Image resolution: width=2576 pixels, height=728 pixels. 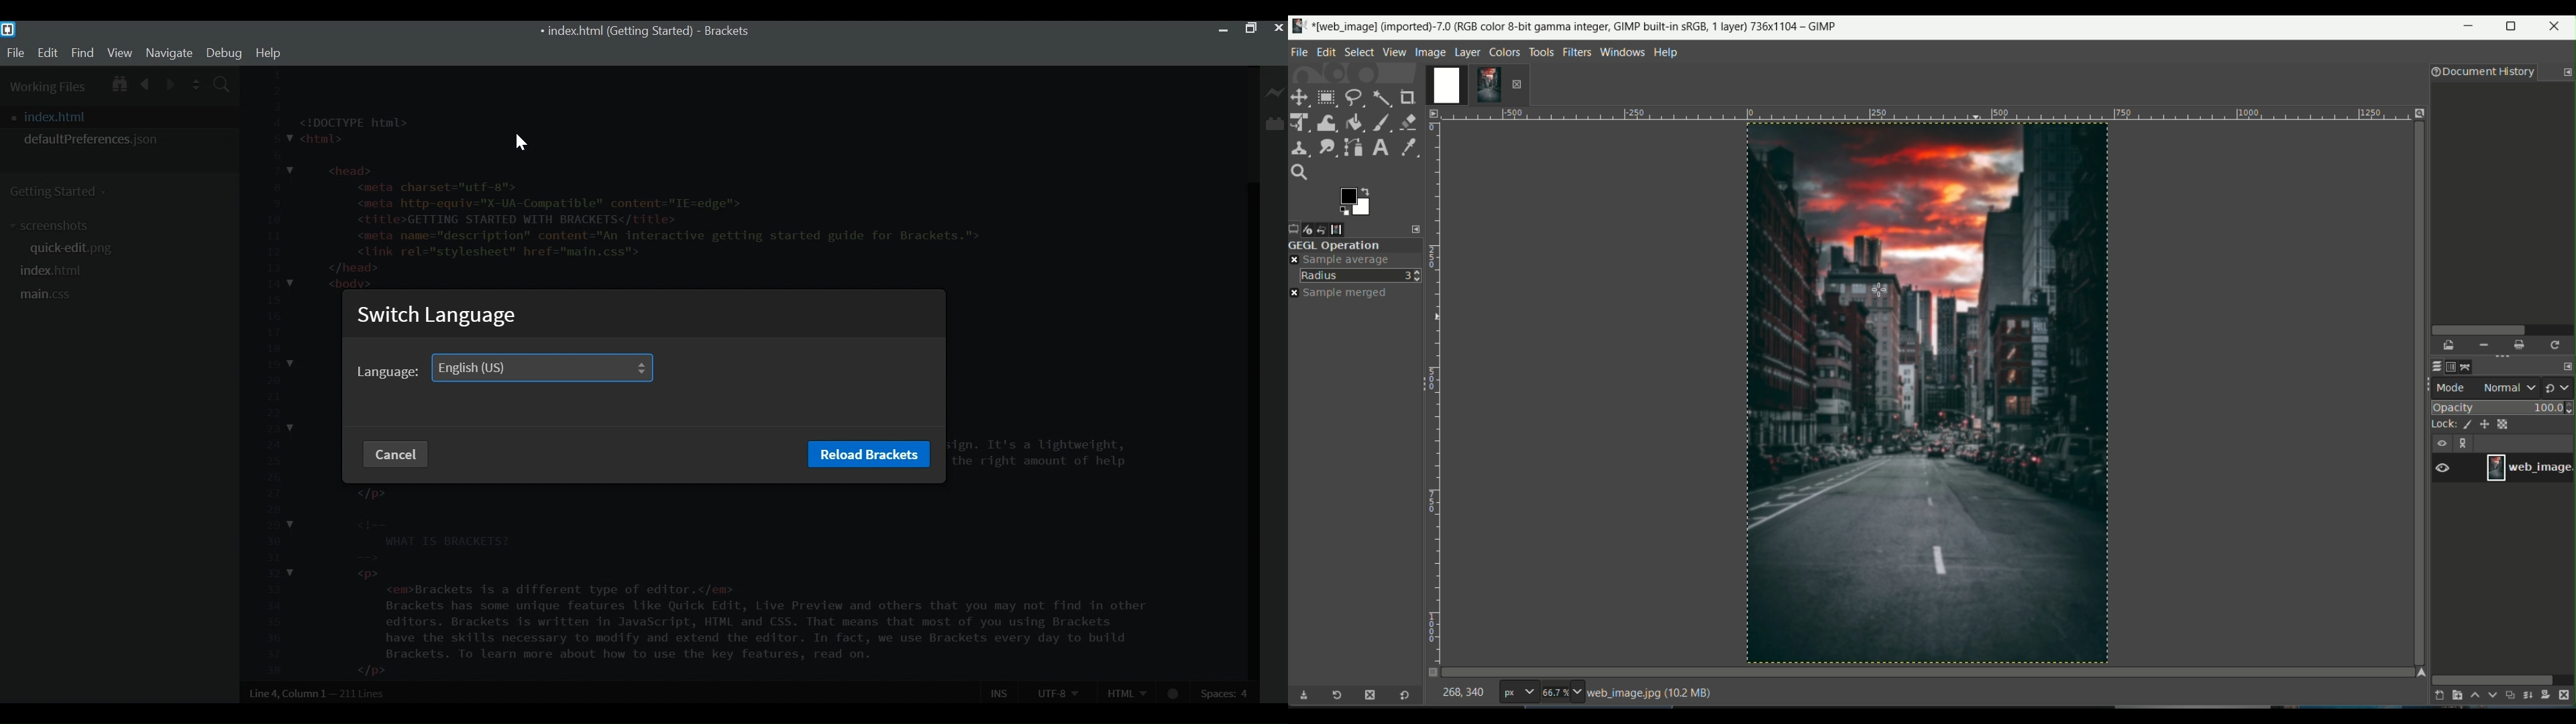 I want to click on channels, so click(x=2452, y=367).